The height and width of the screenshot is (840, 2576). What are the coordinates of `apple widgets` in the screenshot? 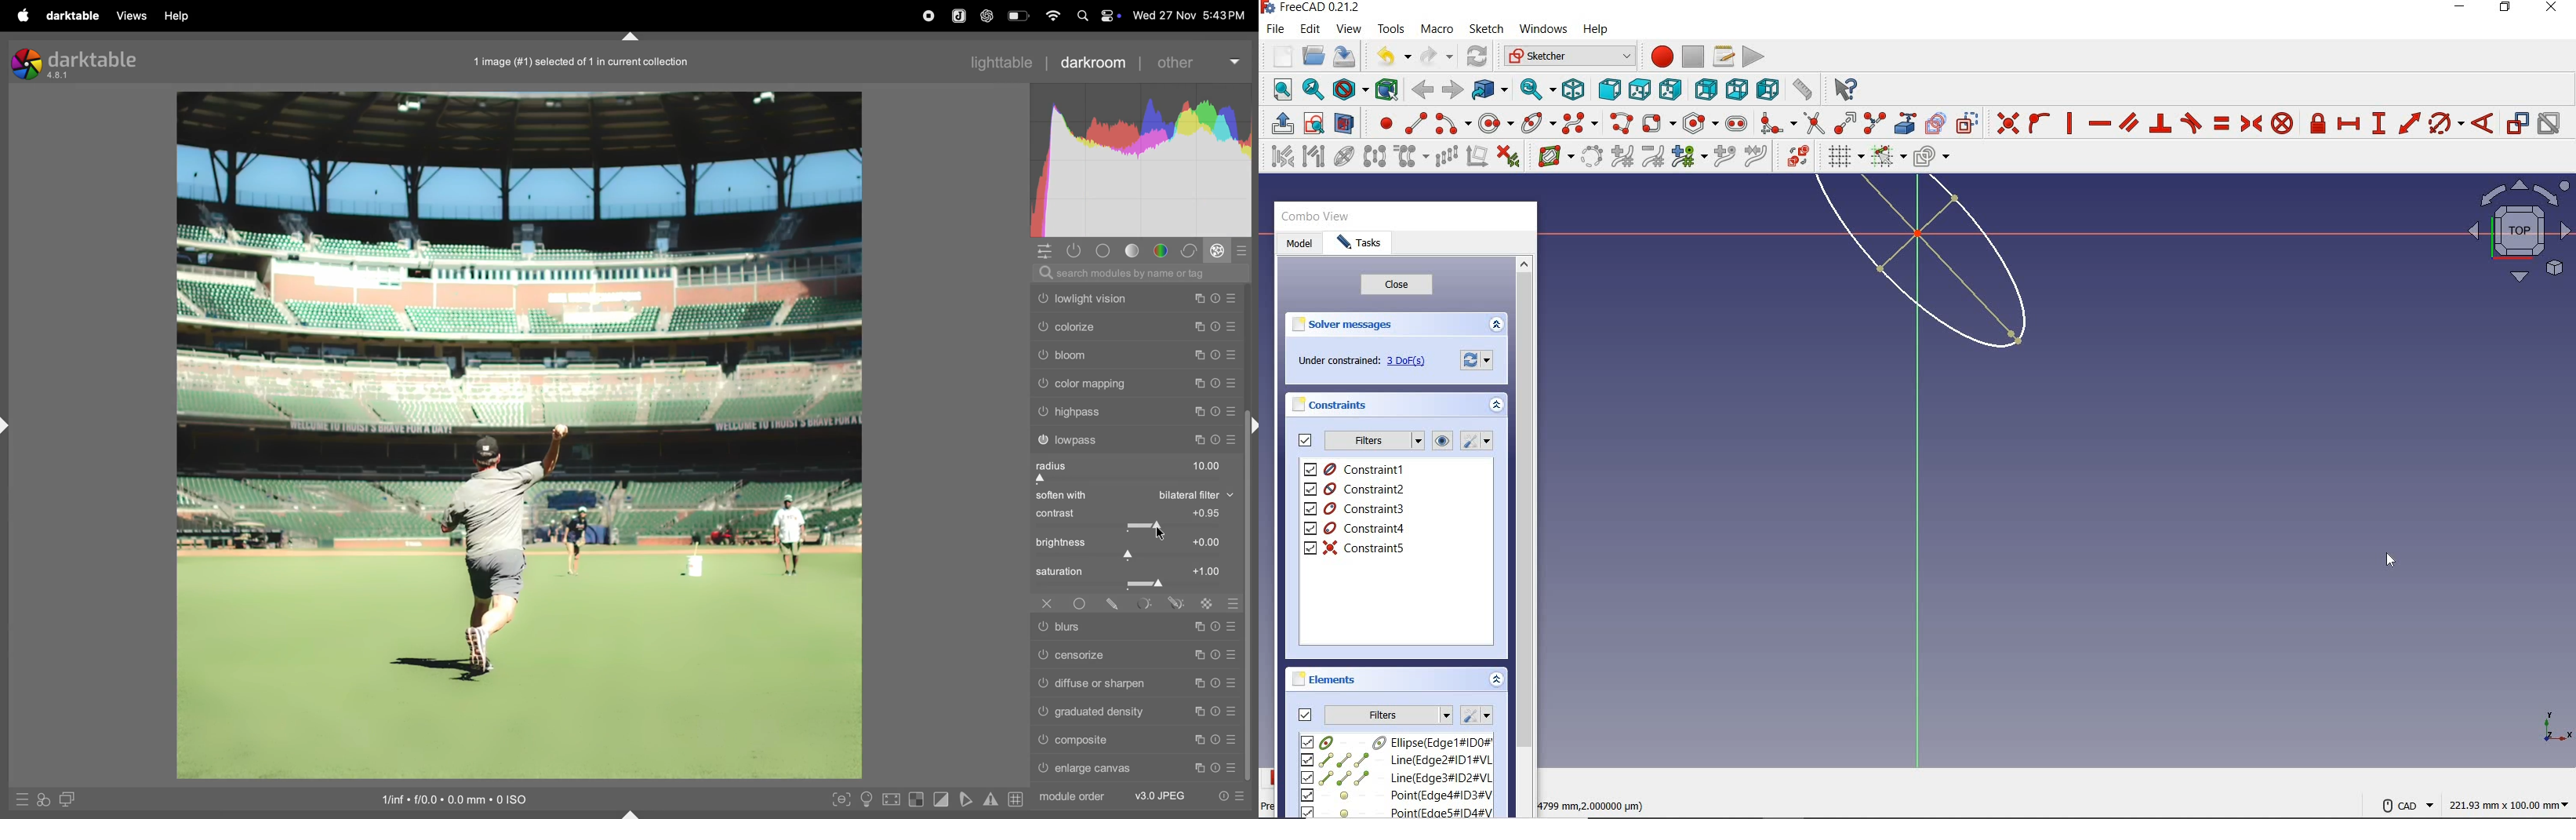 It's located at (1108, 15).